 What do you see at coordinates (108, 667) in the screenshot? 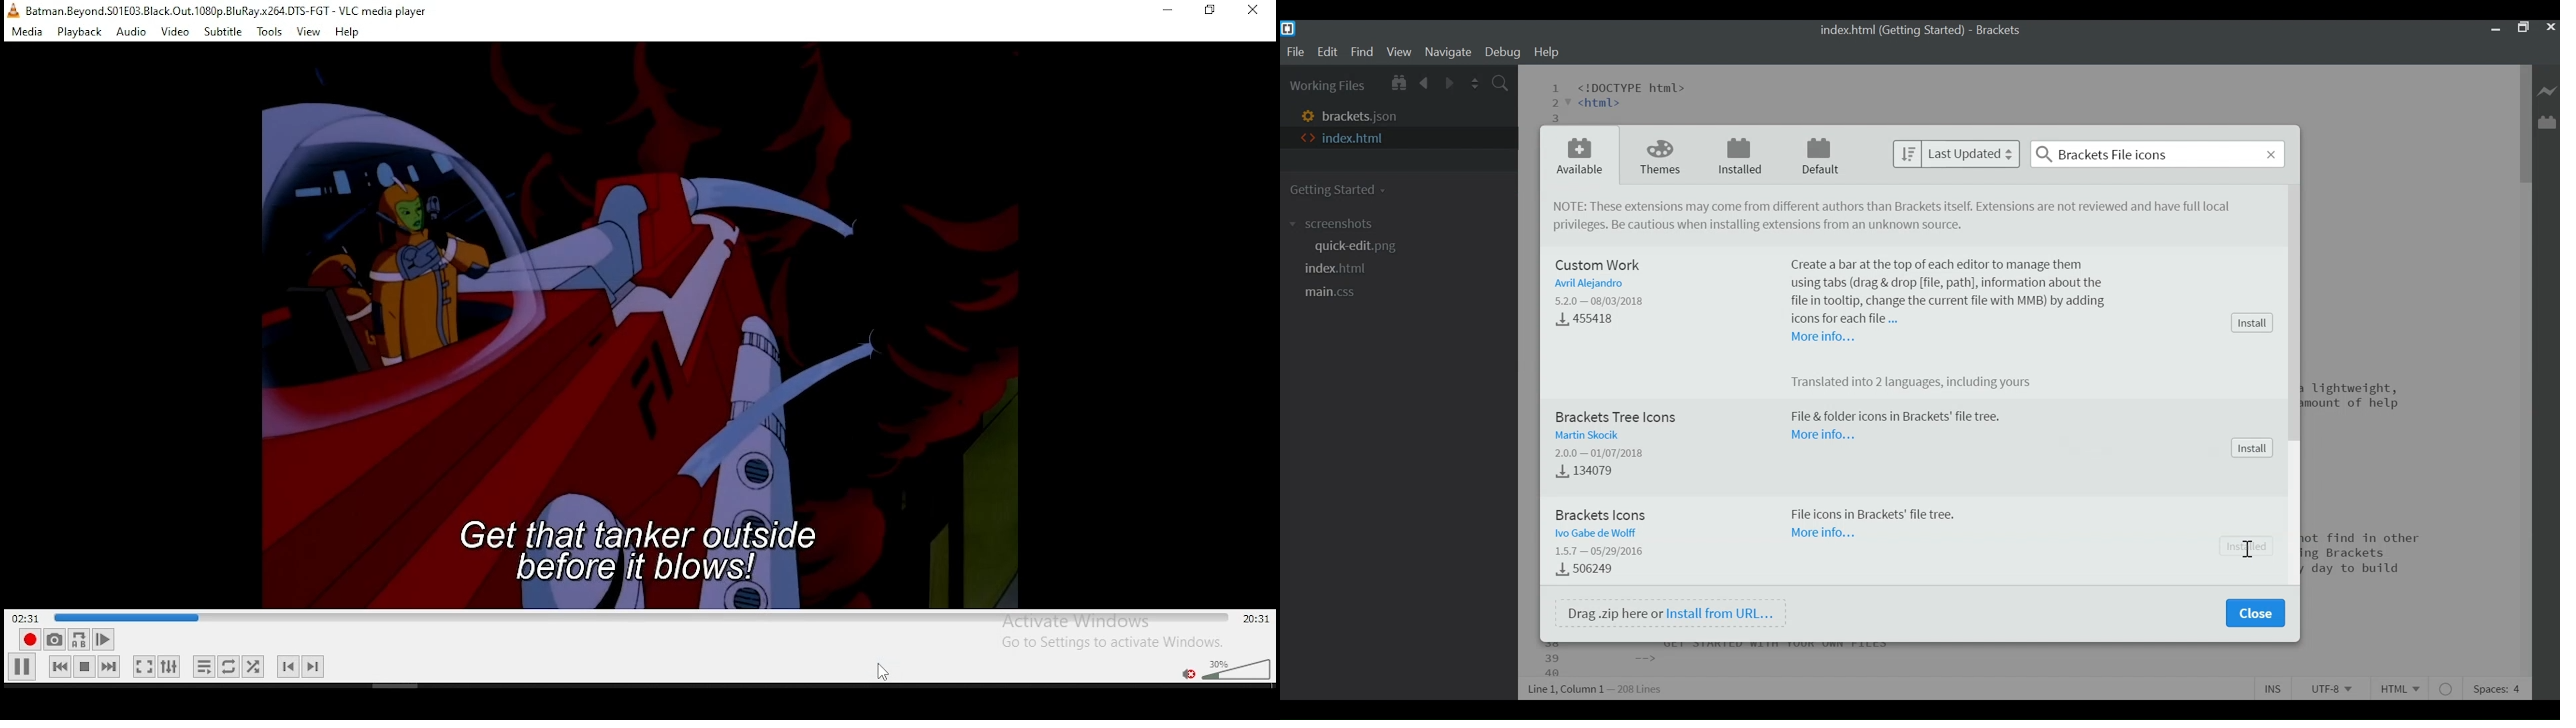
I see `Next media in playlist, skips forward when held` at bounding box center [108, 667].